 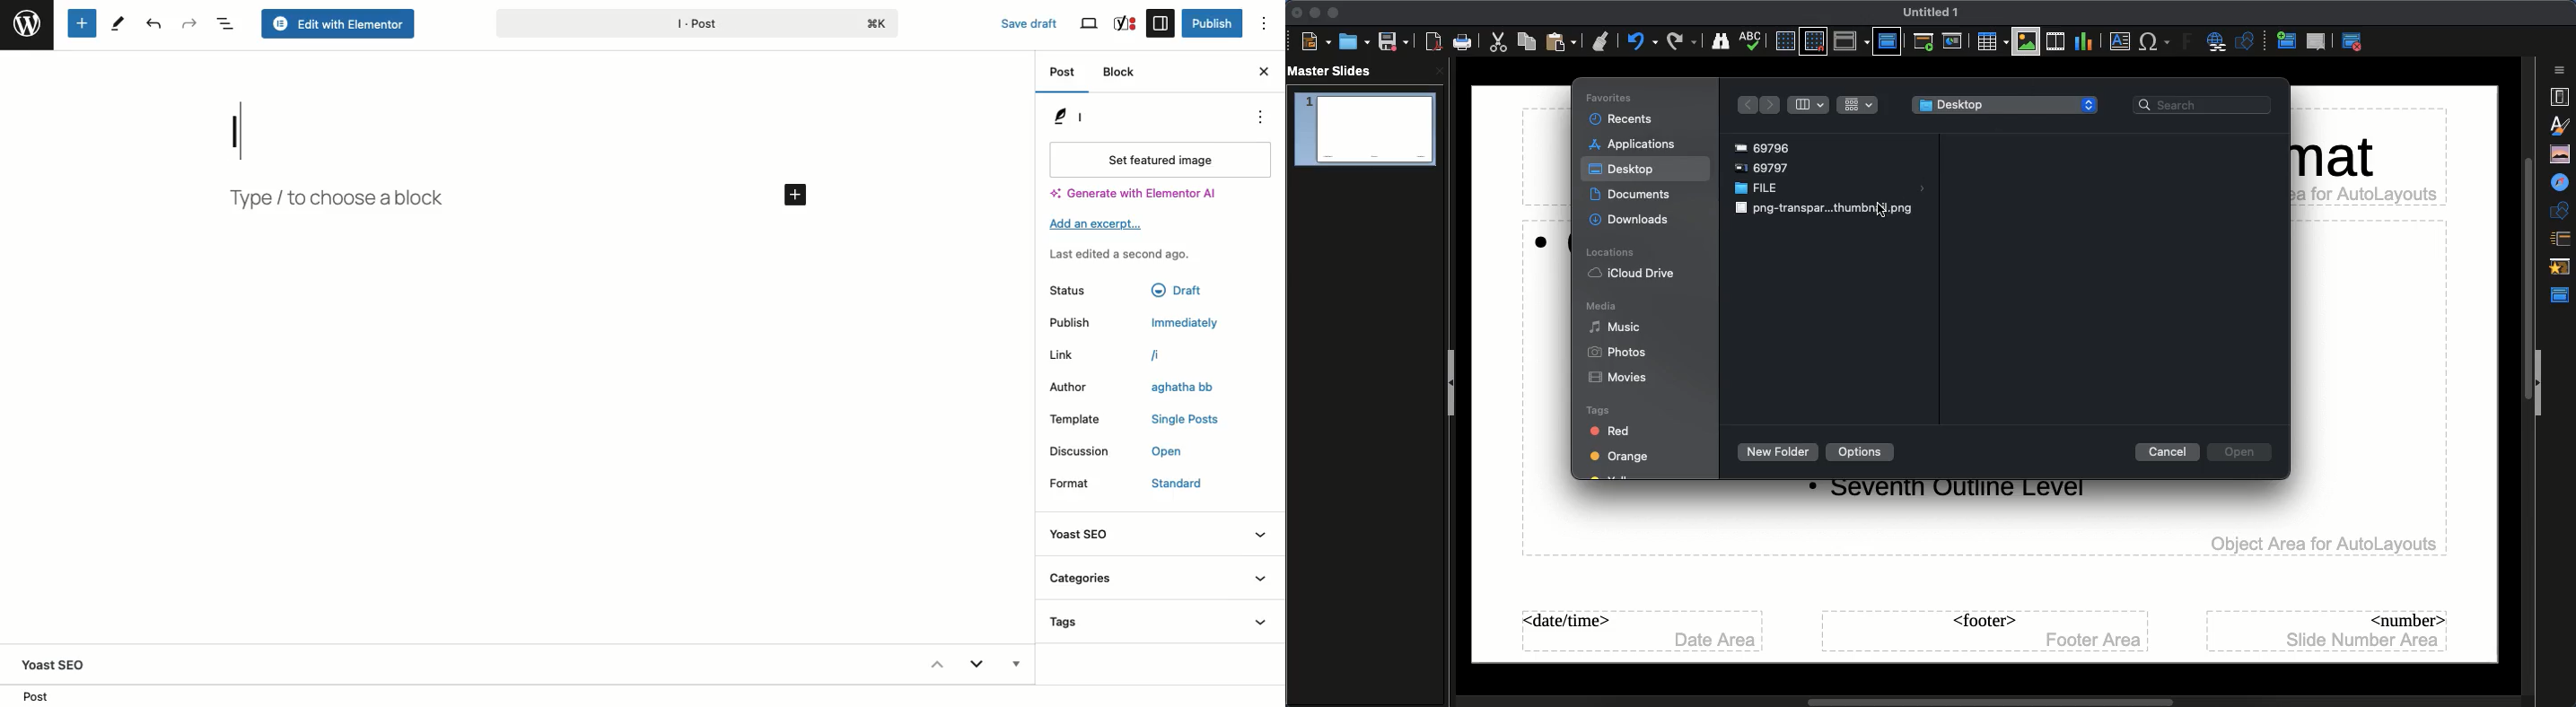 I want to click on media, so click(x=1603, y=306).